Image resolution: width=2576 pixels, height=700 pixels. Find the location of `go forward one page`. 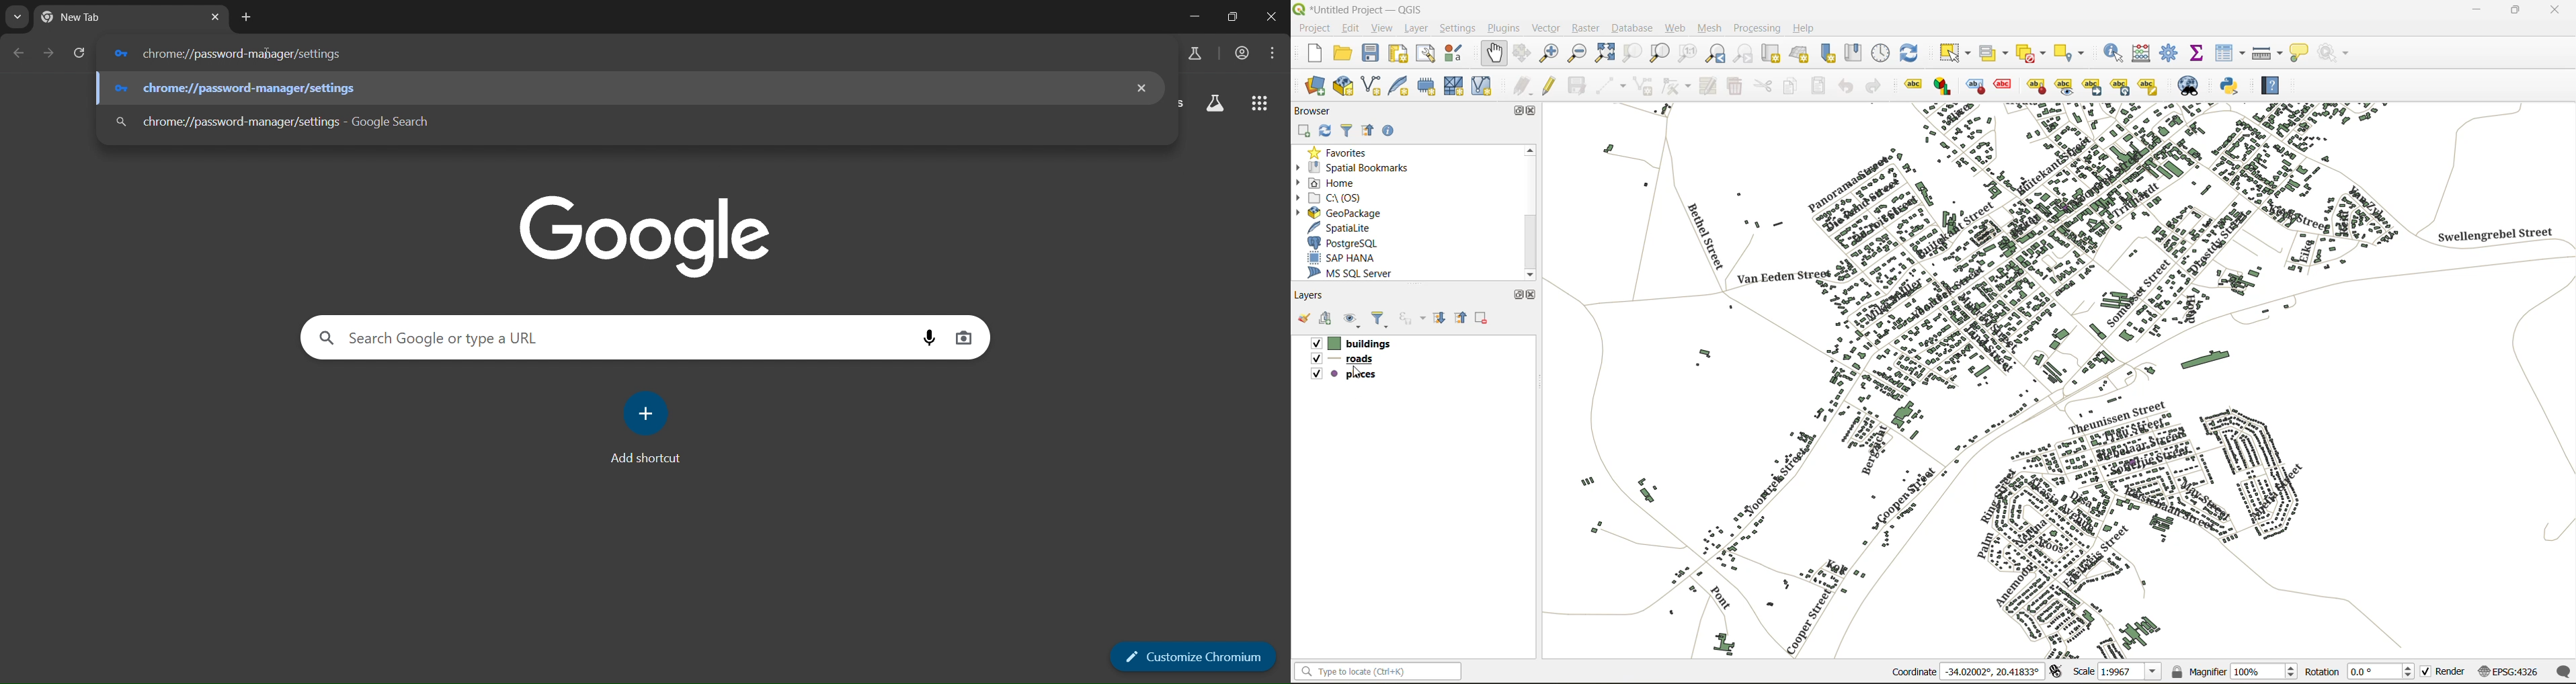

go forward one page is located at coordinates (48, 54).